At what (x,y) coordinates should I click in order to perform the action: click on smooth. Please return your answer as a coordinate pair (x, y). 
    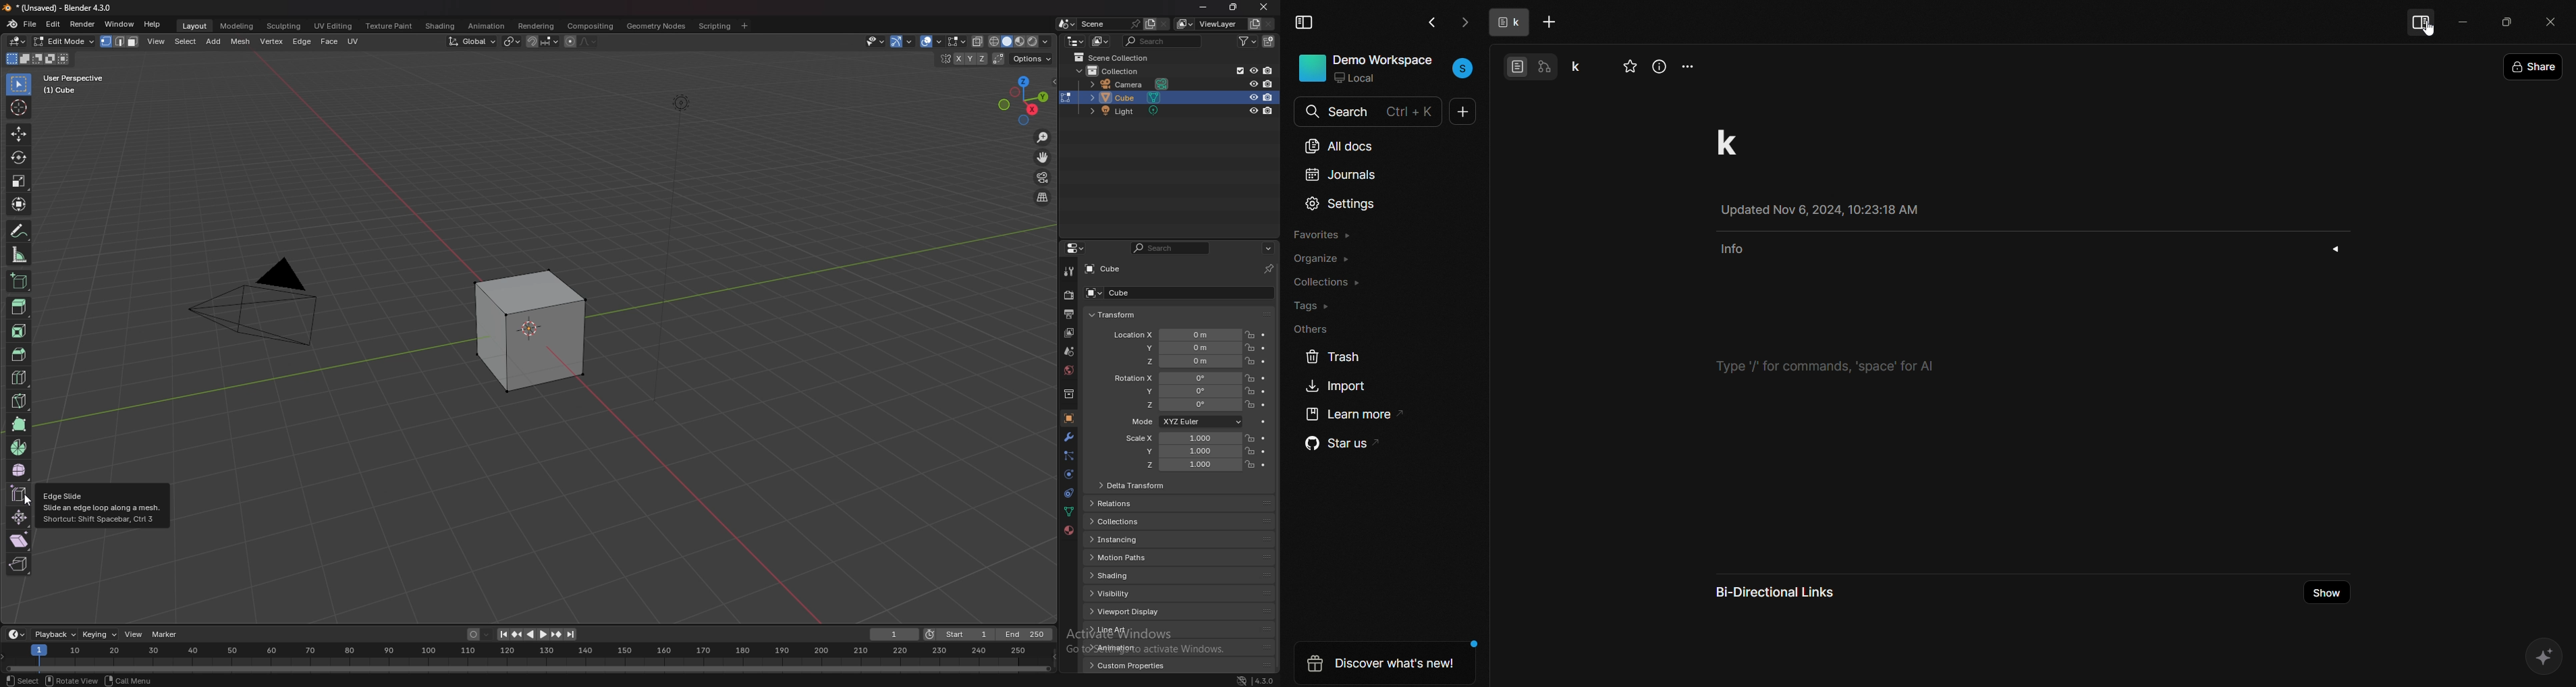
    Looking at the image, I should click on (20, 470).